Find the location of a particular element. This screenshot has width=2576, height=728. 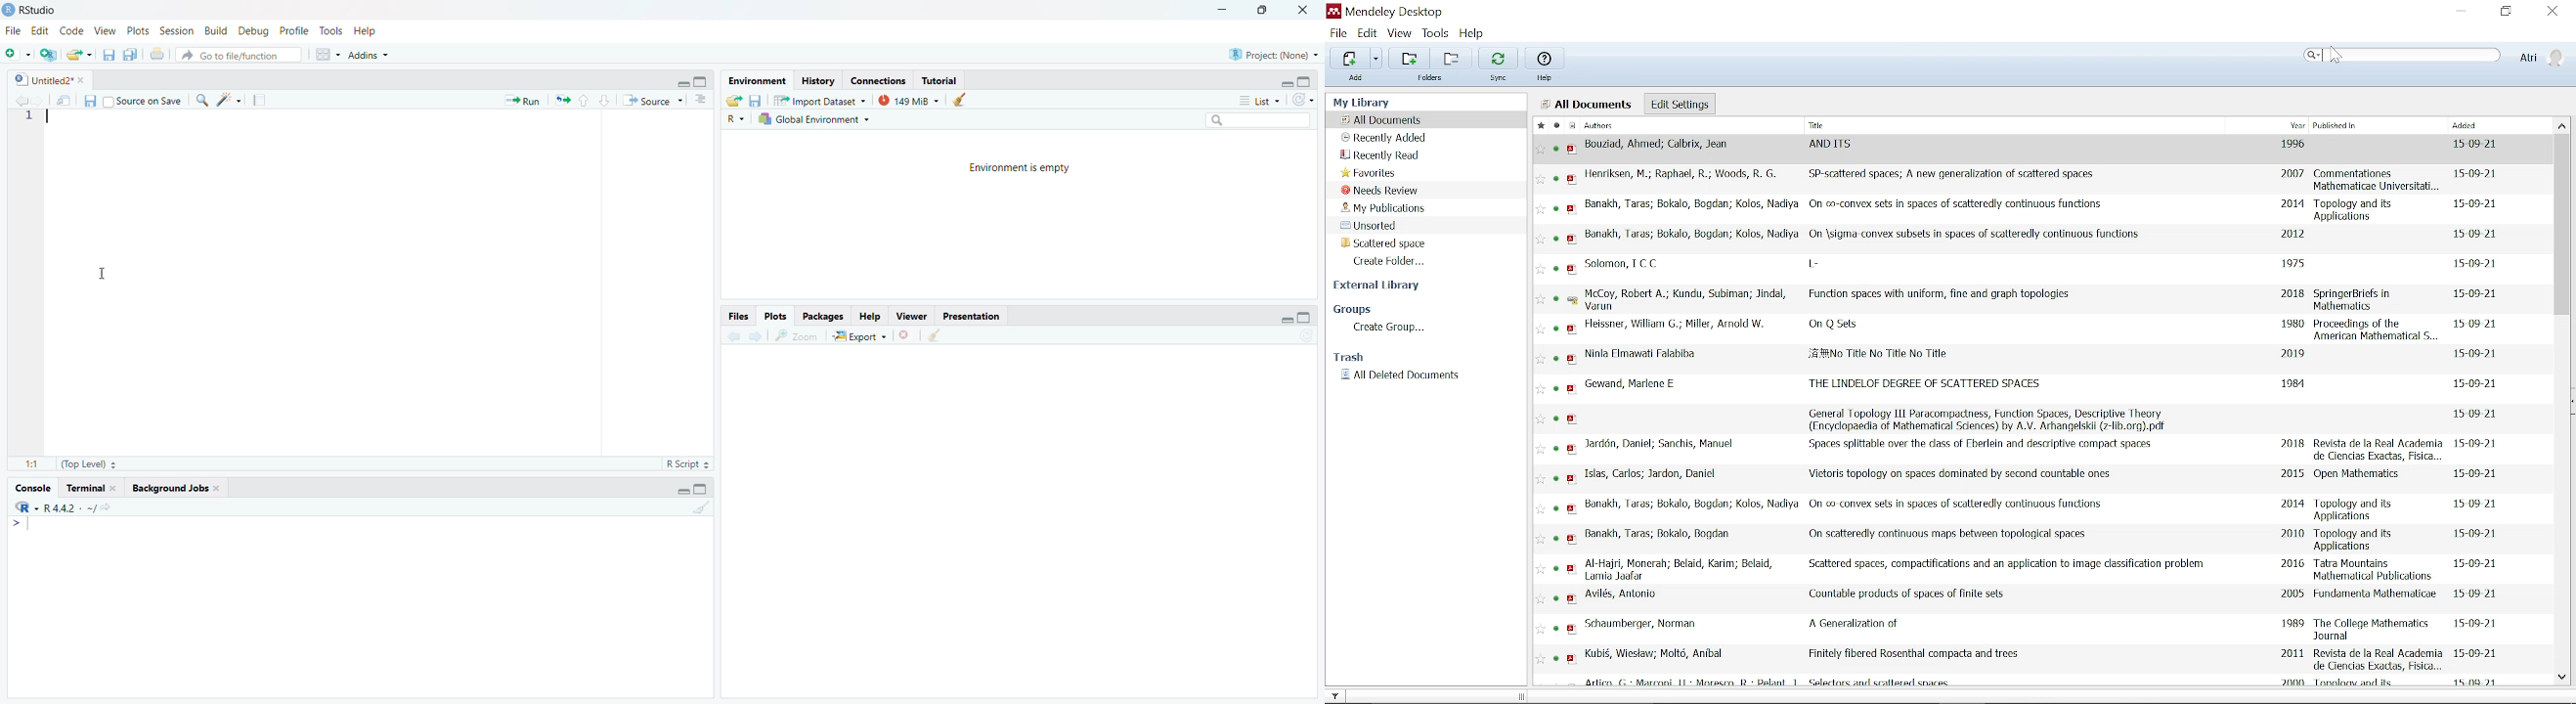

Session is located at coordinates (176, 31).